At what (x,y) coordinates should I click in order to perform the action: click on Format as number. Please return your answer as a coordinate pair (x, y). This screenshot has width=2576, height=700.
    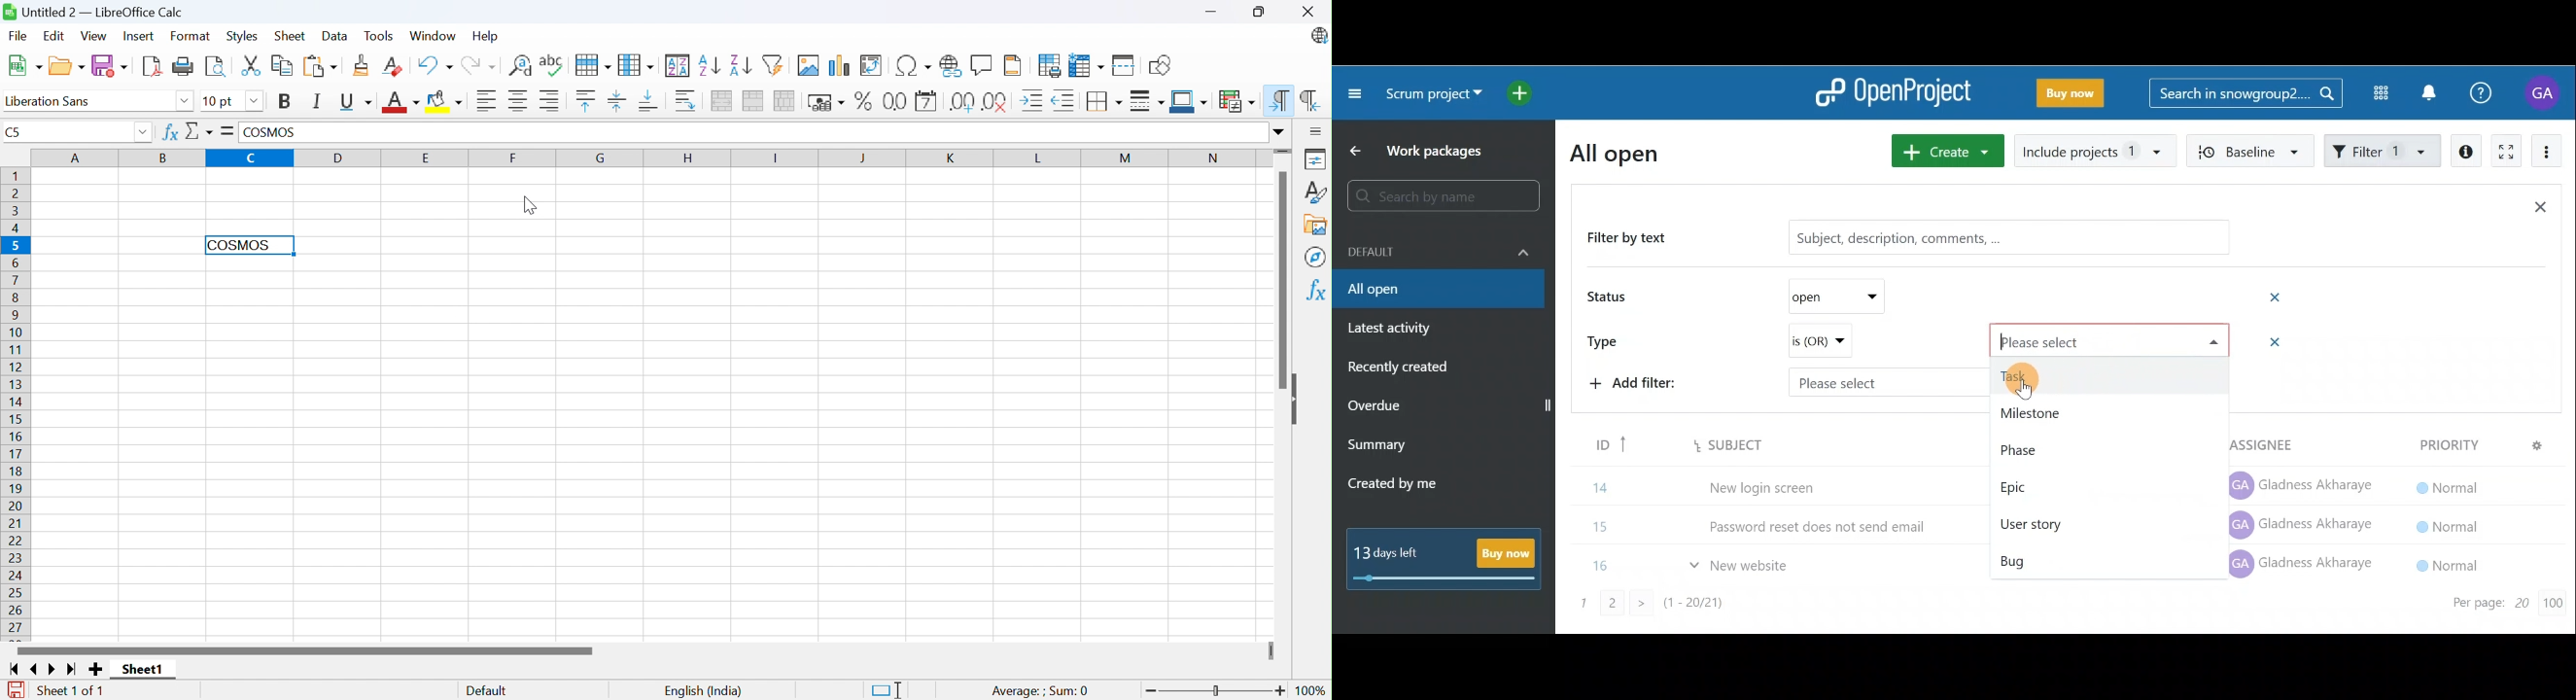
    Looking at the image, I should click on (897, 102).